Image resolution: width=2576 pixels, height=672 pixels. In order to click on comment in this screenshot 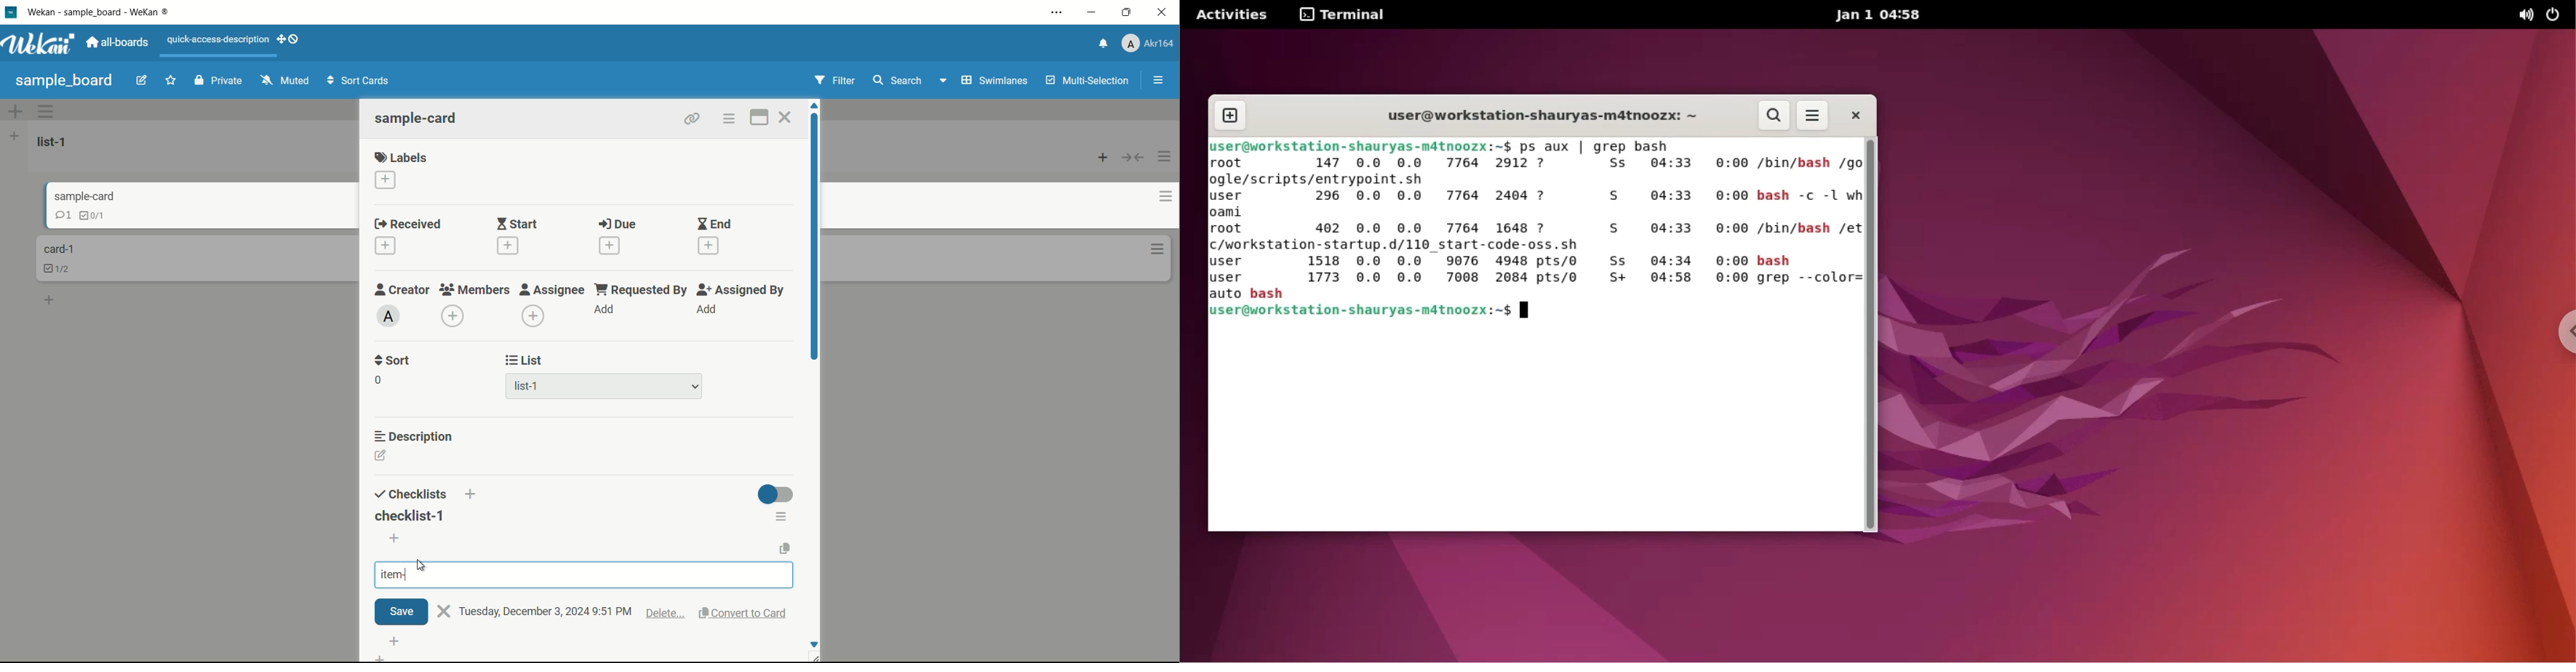, I will do `click(55, 216)`.